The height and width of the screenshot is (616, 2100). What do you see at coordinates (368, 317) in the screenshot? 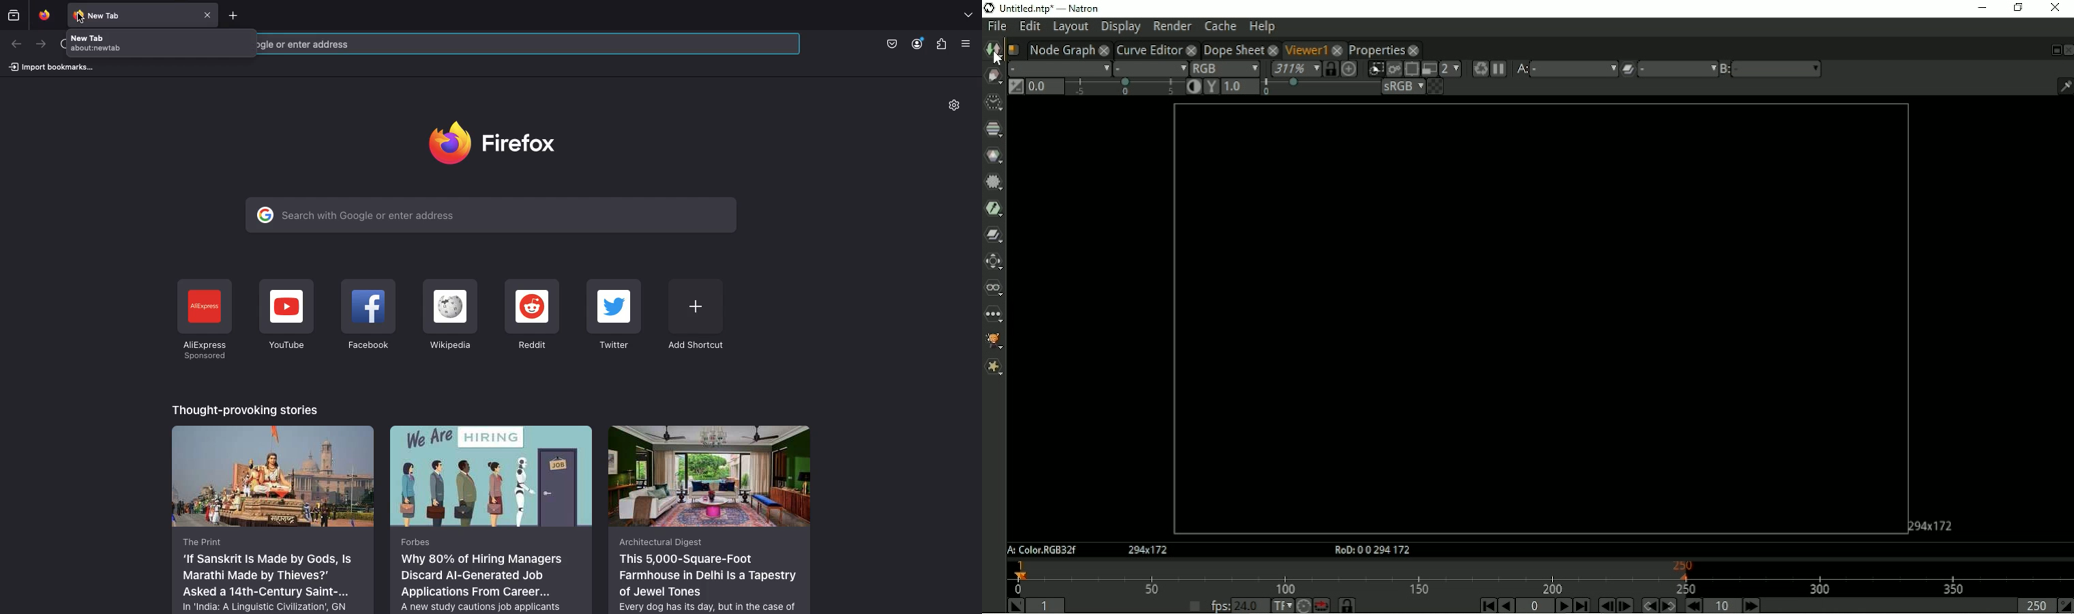
I see `Facebook` at bounding box center [368, 317].